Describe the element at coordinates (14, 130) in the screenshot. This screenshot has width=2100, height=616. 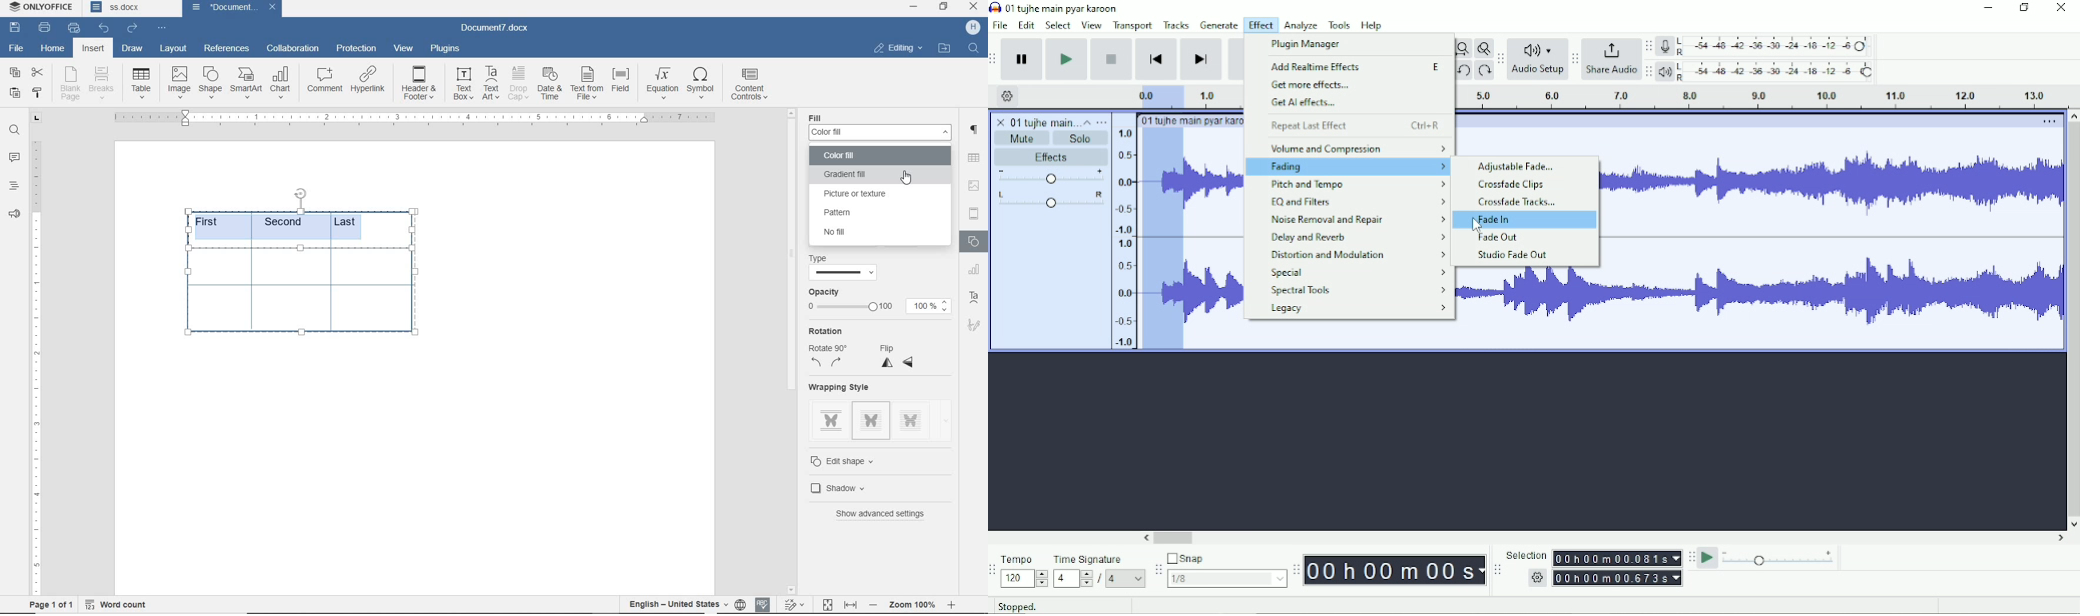
I see `find` at that location.